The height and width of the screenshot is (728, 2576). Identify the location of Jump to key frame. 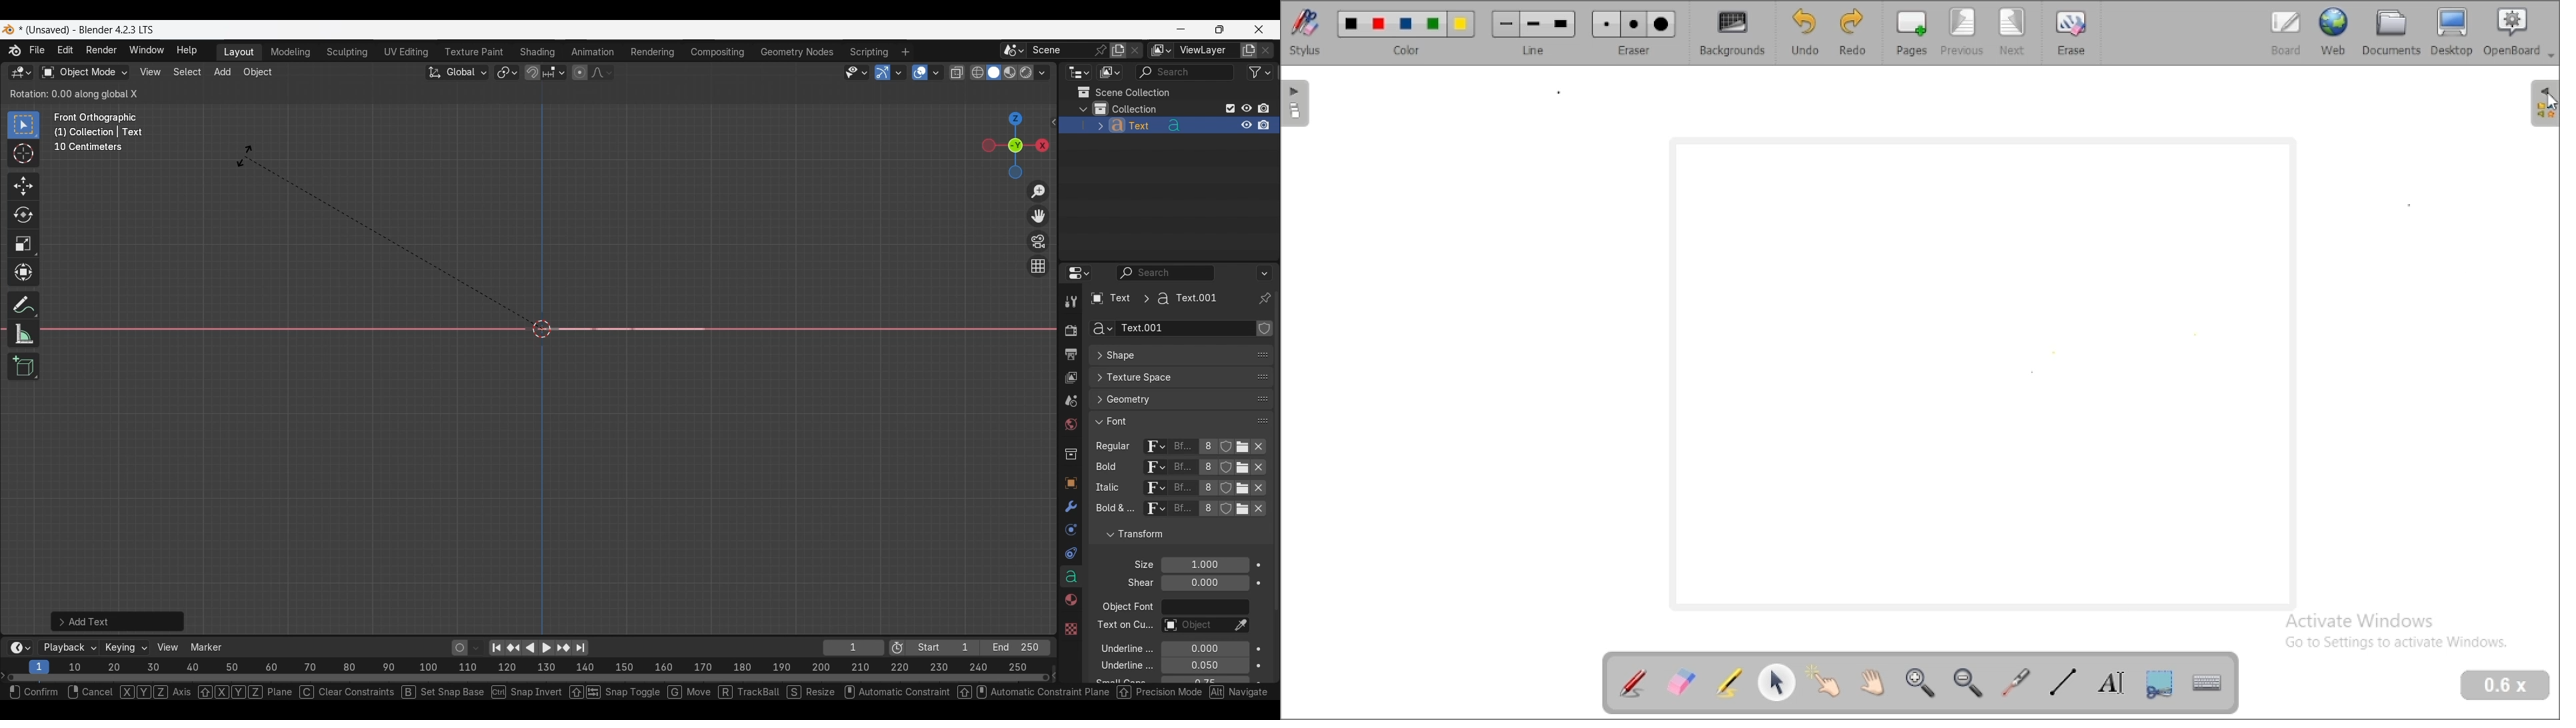
(513, 648).